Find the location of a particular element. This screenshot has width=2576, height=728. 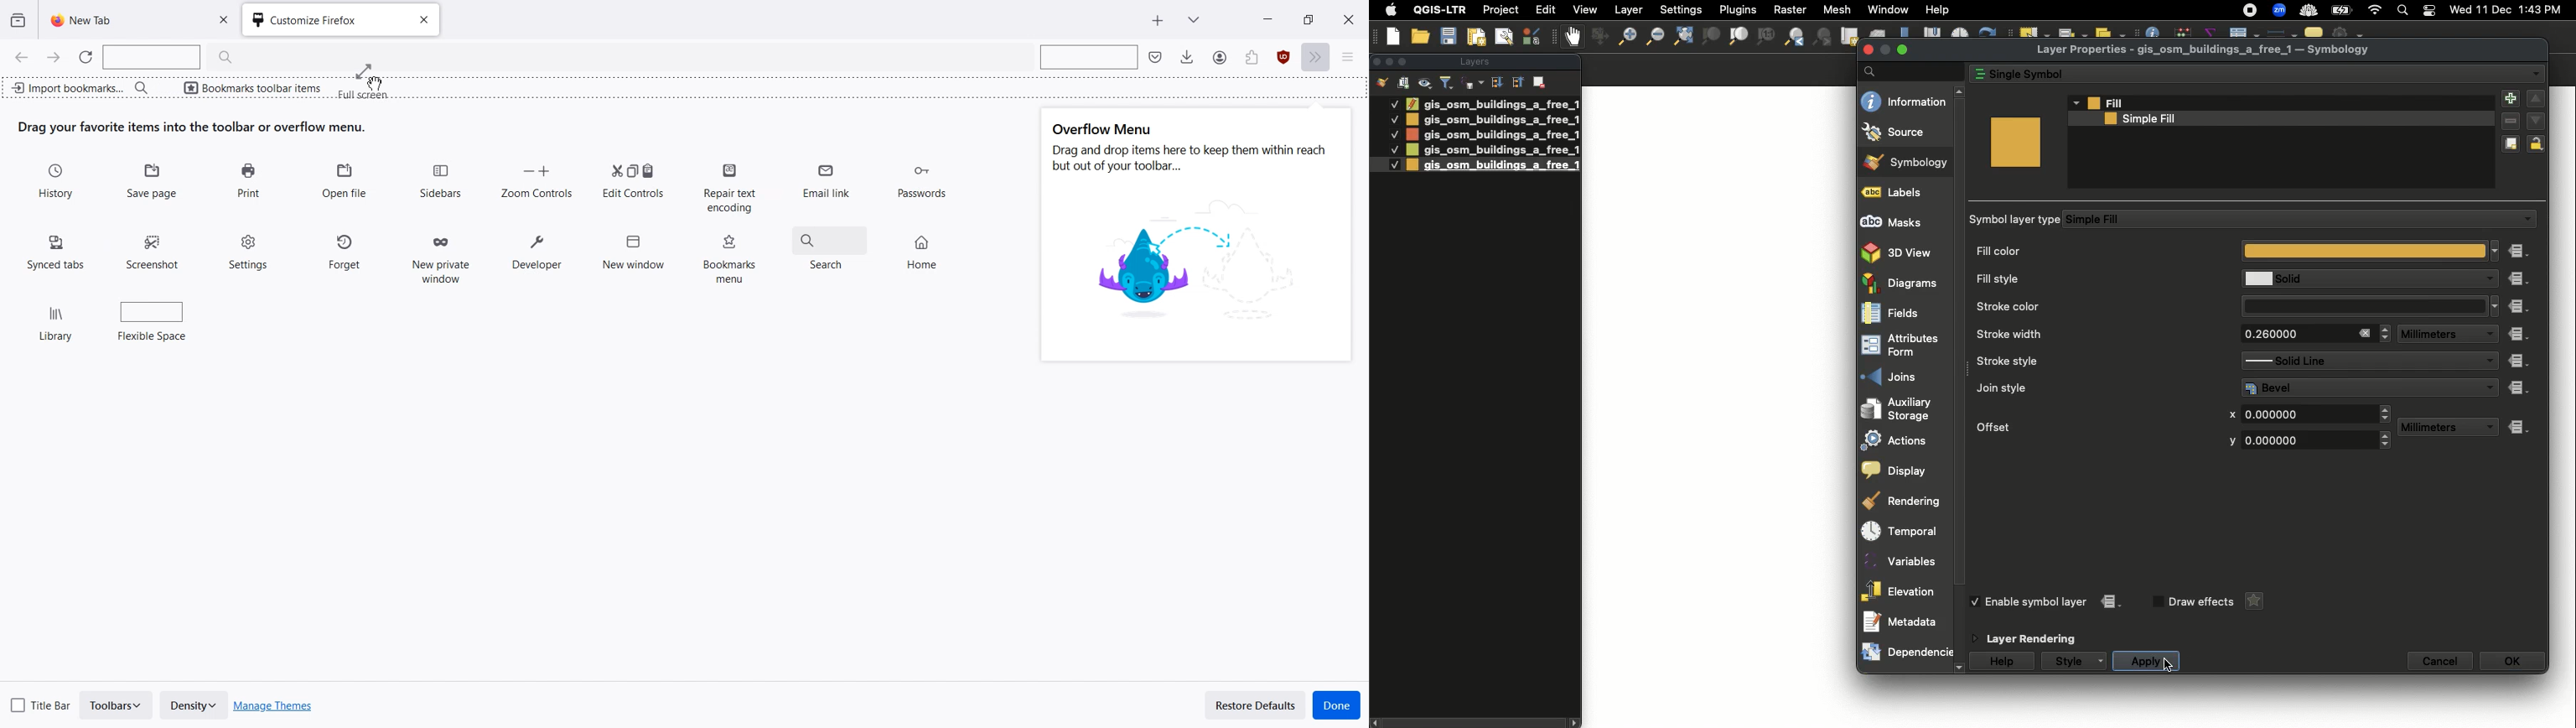

 is located at coordinates (2522, 334).